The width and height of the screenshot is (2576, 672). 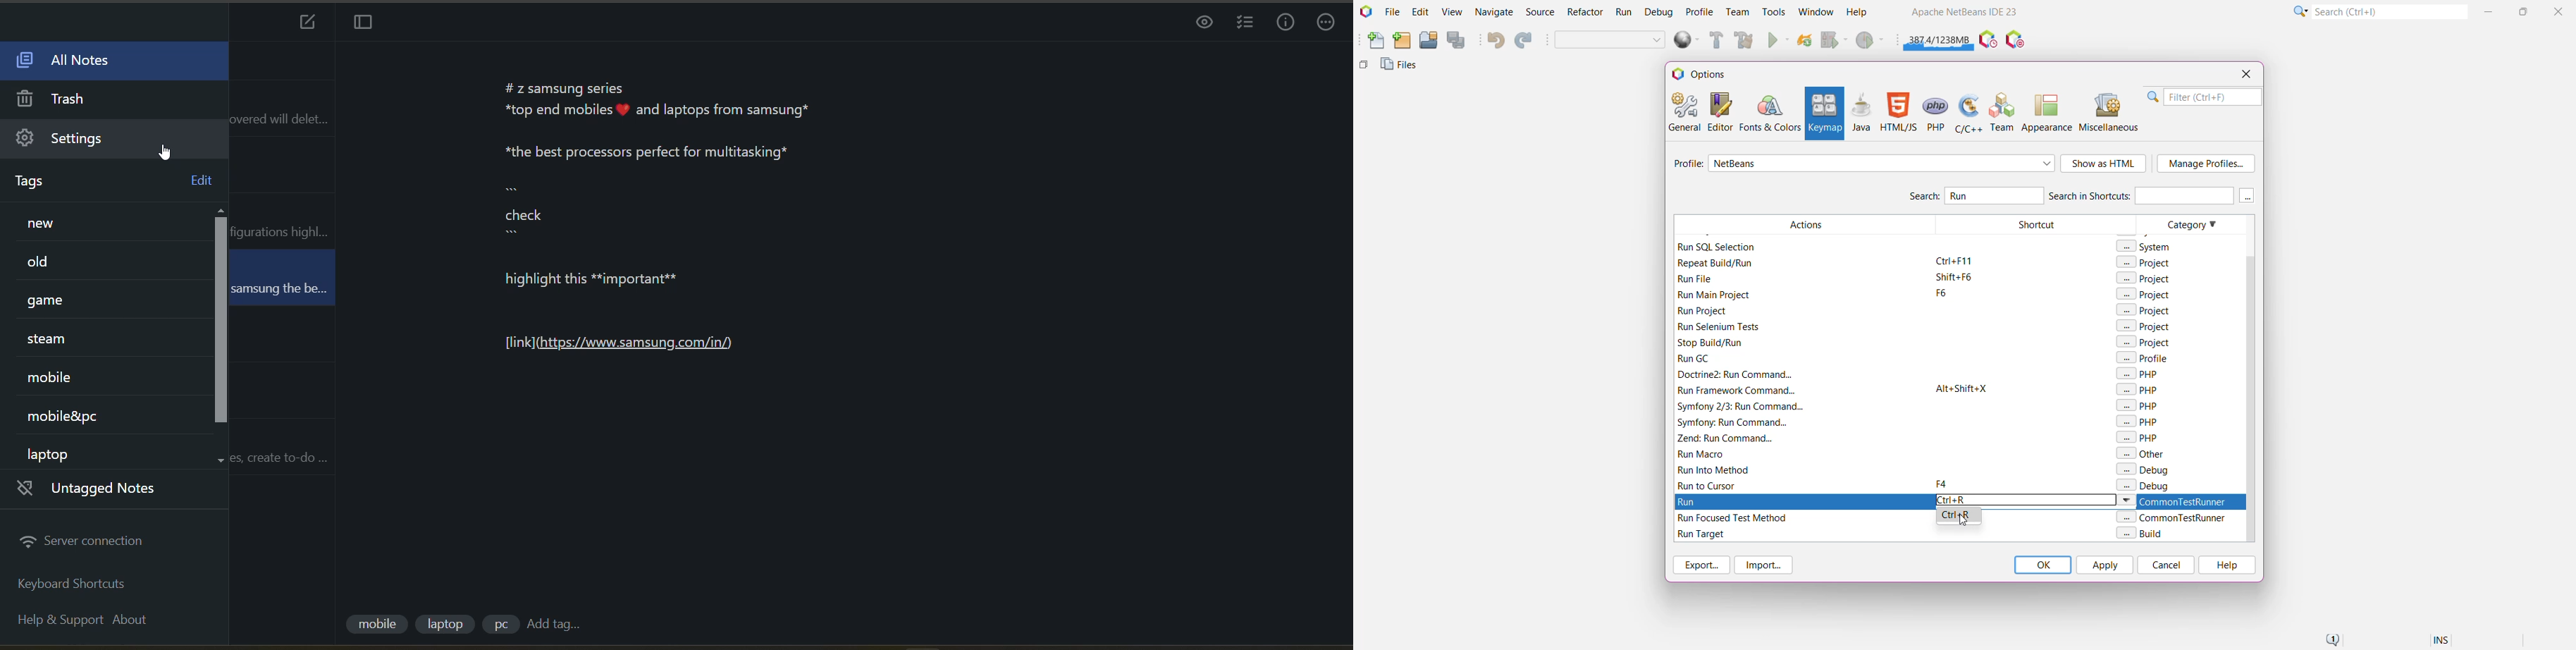 What do you see at coordinates (223, 211) in the screenshot?
I see `move up` at bounding box center [223, 211].